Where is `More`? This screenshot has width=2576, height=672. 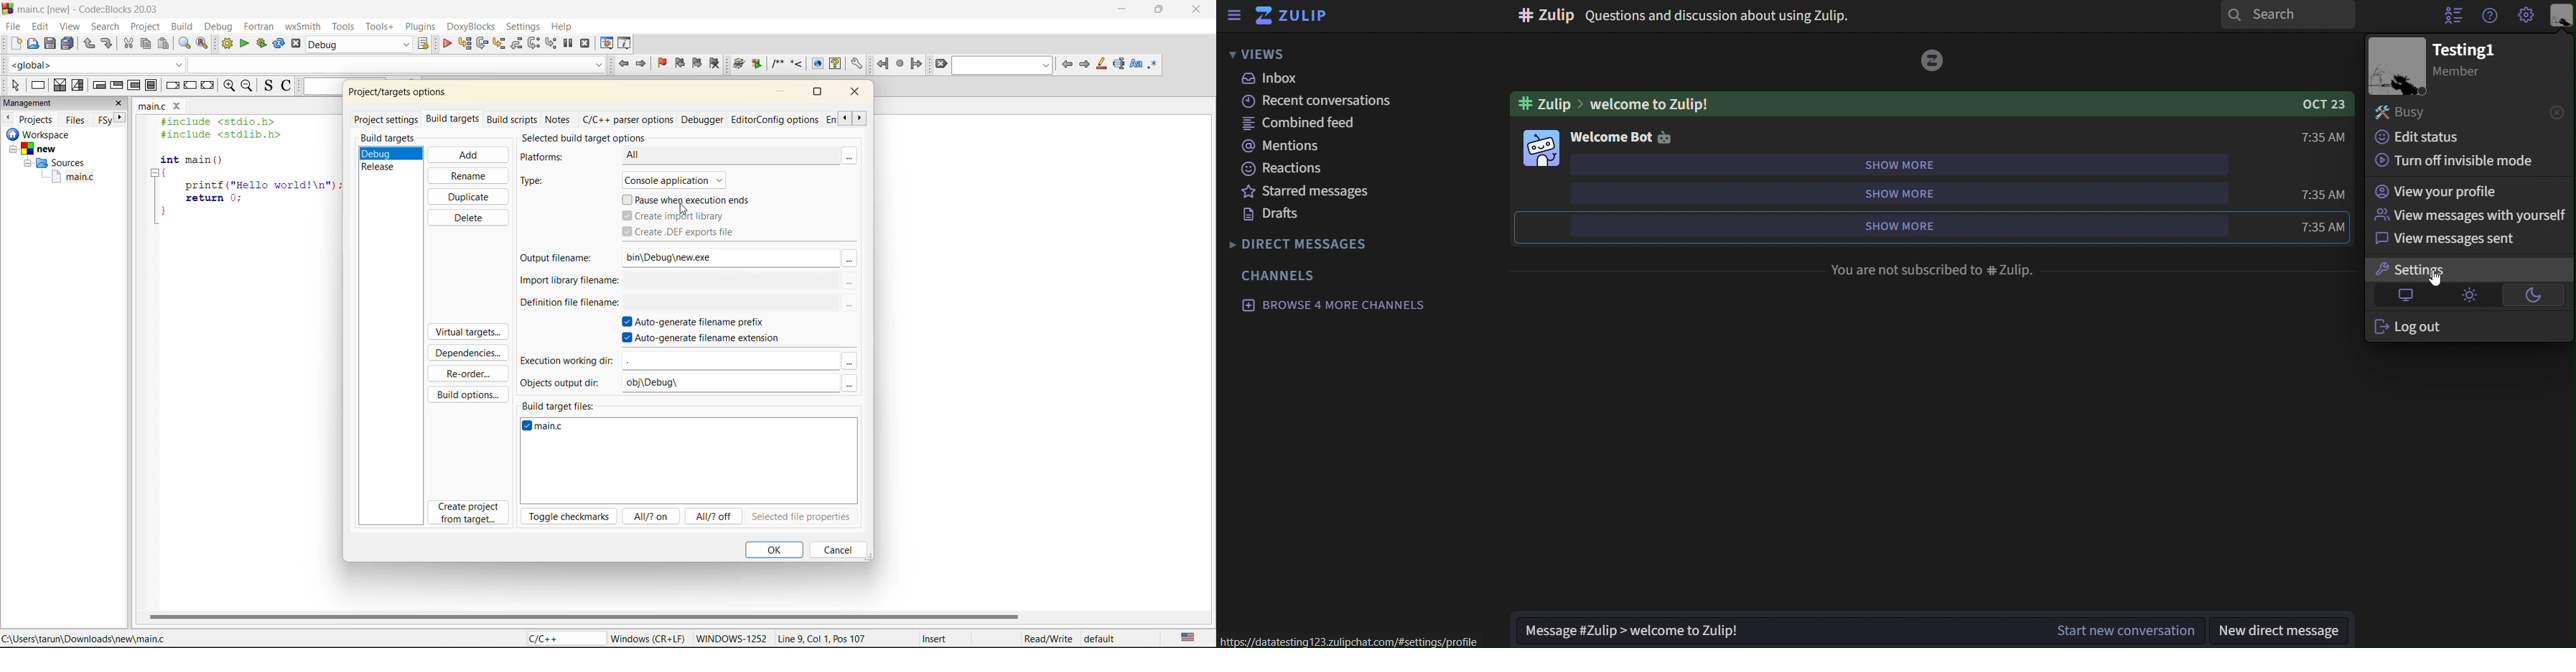
More is located at coordinates (851, 305).